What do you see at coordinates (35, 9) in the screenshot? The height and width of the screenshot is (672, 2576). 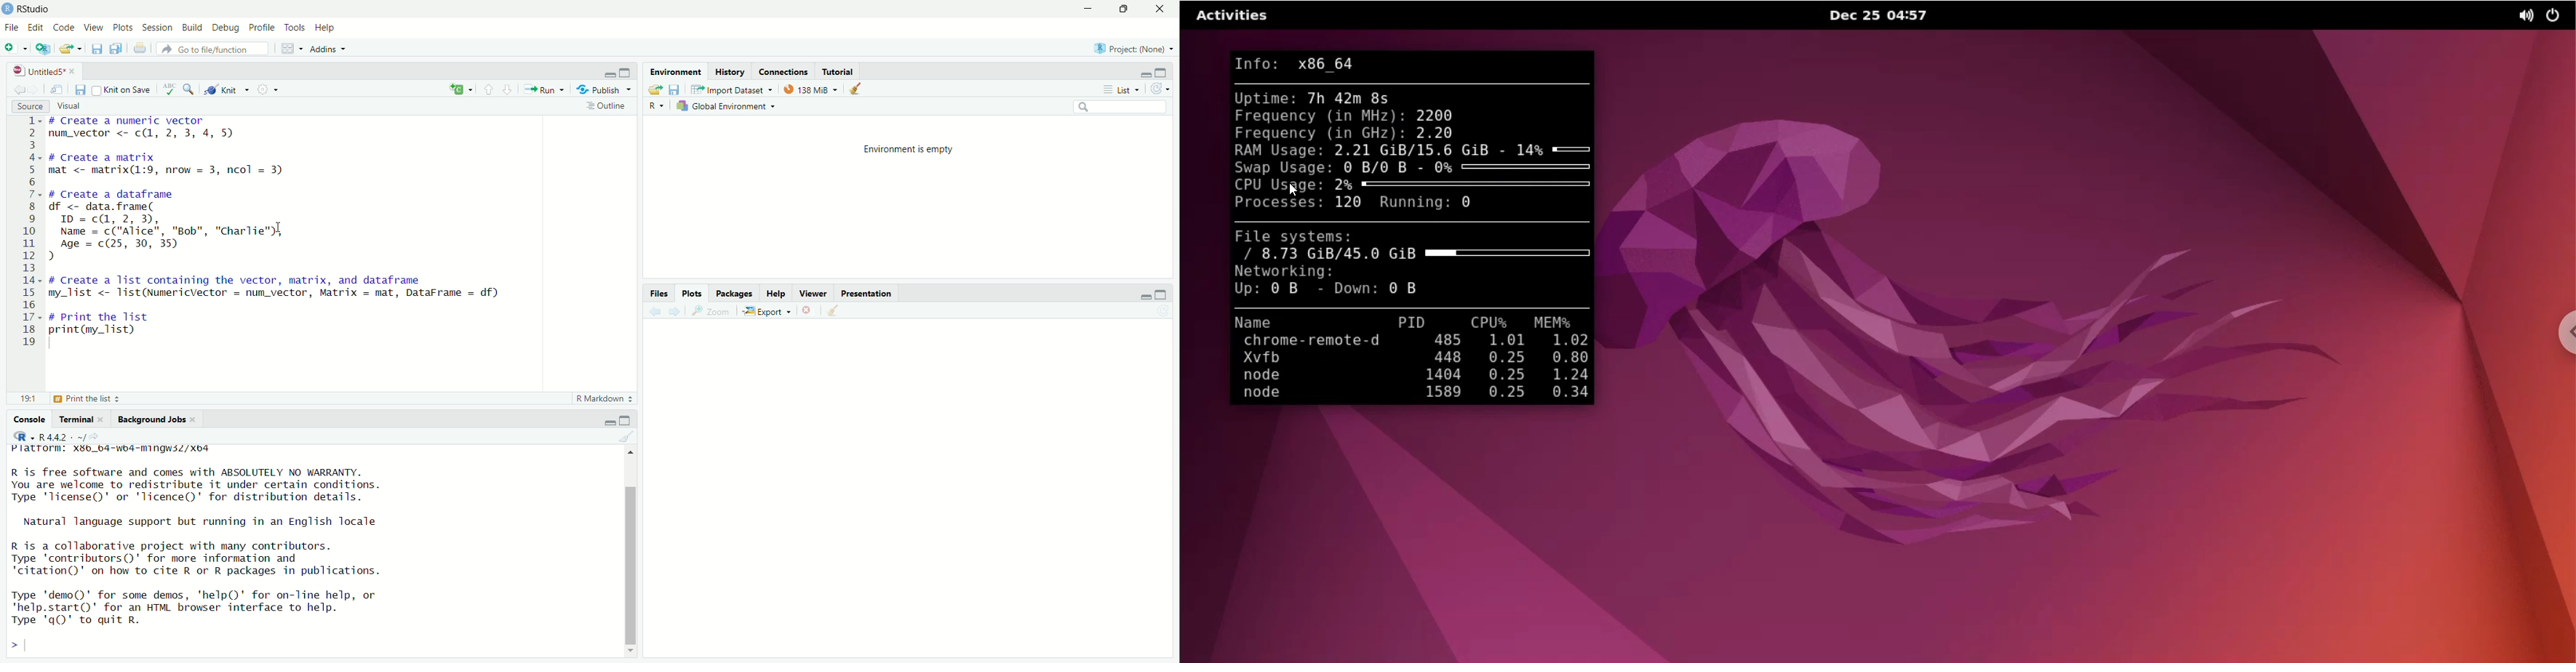 I see `RStudio` at bounding box center [35, 9].